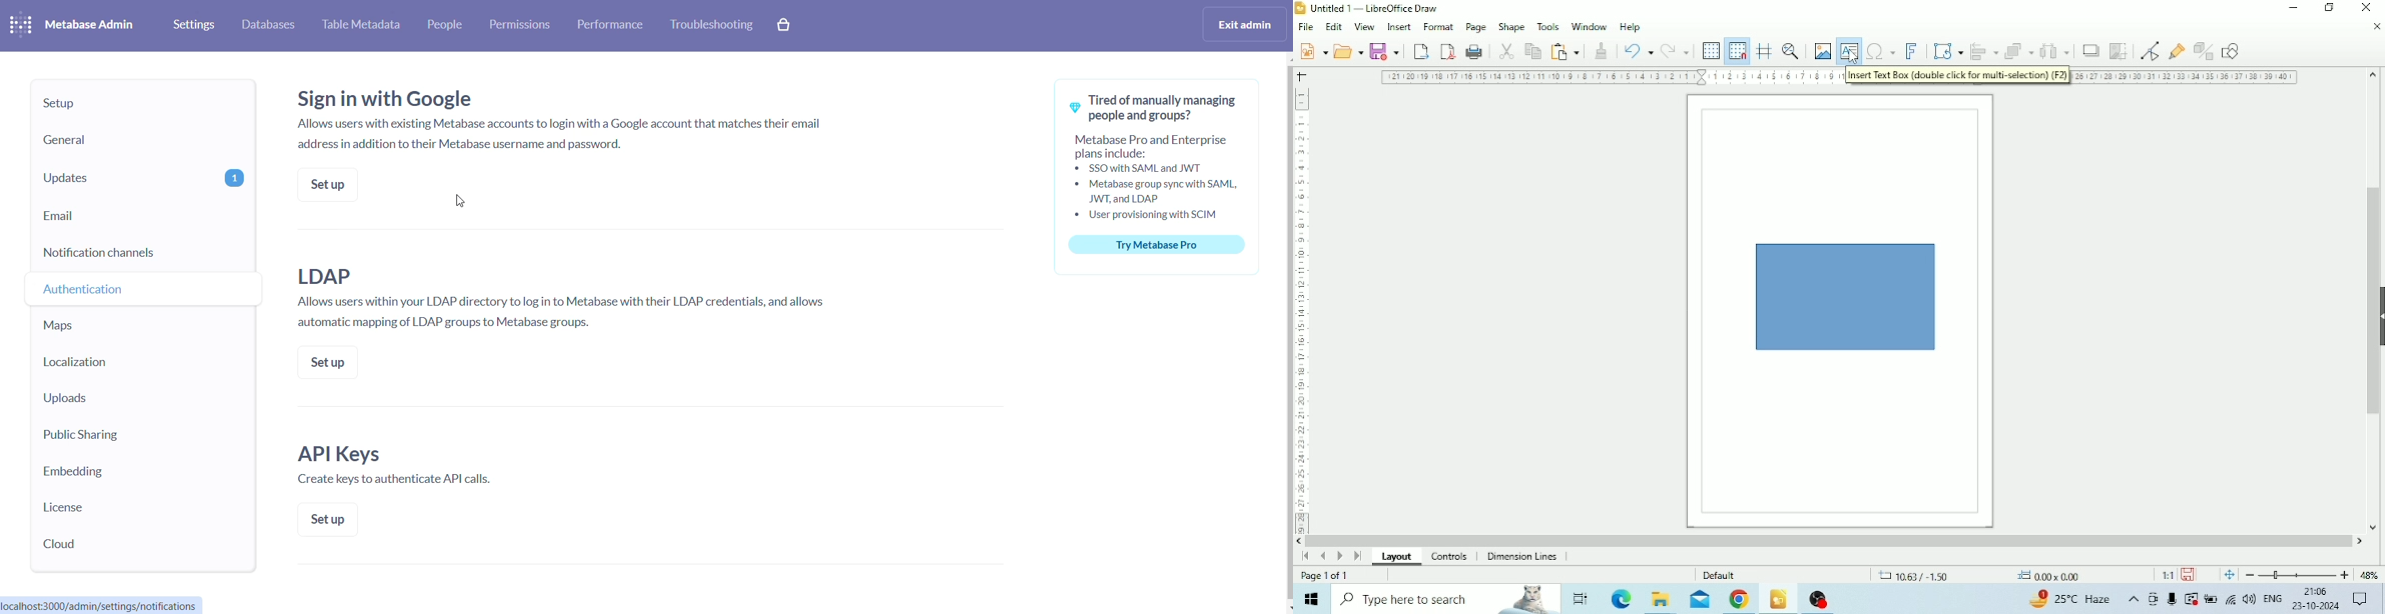 Image resolution: width=2408 pixels, height=616 pixels. Describe the element at coordinates (1301, 307) in the screenshot. I see `Vertical scale` at that location.